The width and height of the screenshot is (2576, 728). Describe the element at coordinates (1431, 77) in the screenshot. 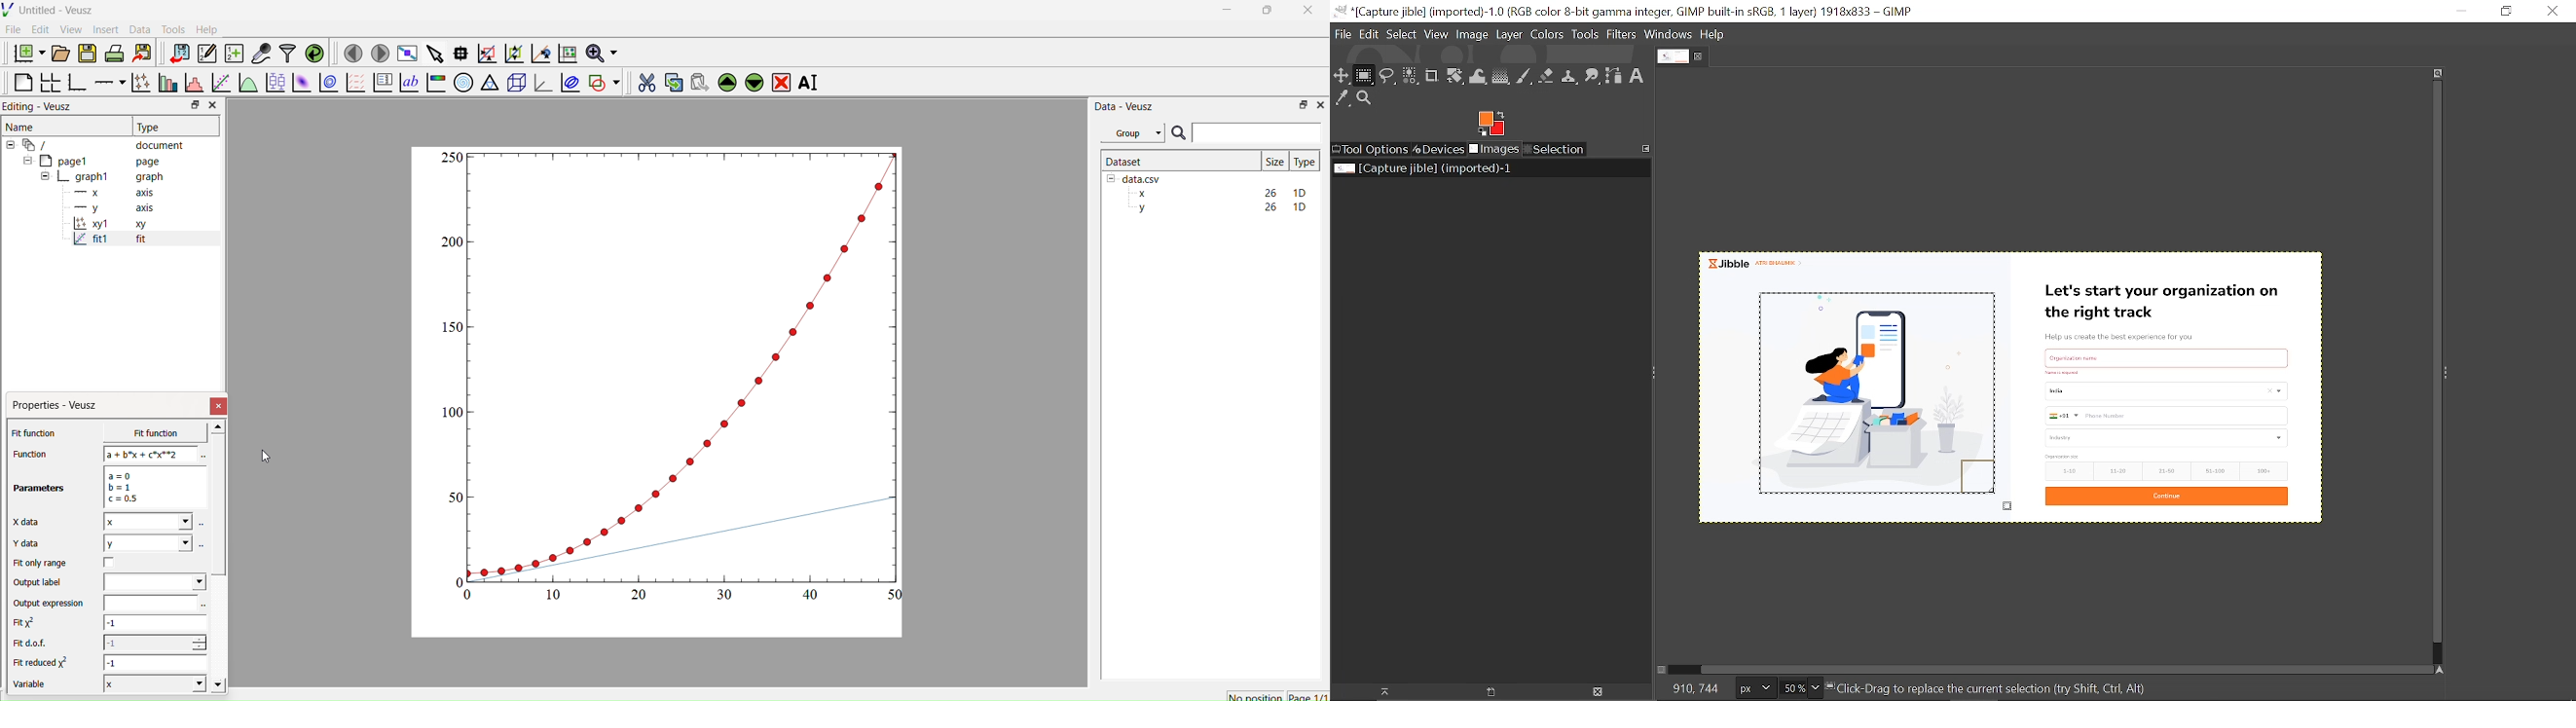

I see `Crop tool` at that location.